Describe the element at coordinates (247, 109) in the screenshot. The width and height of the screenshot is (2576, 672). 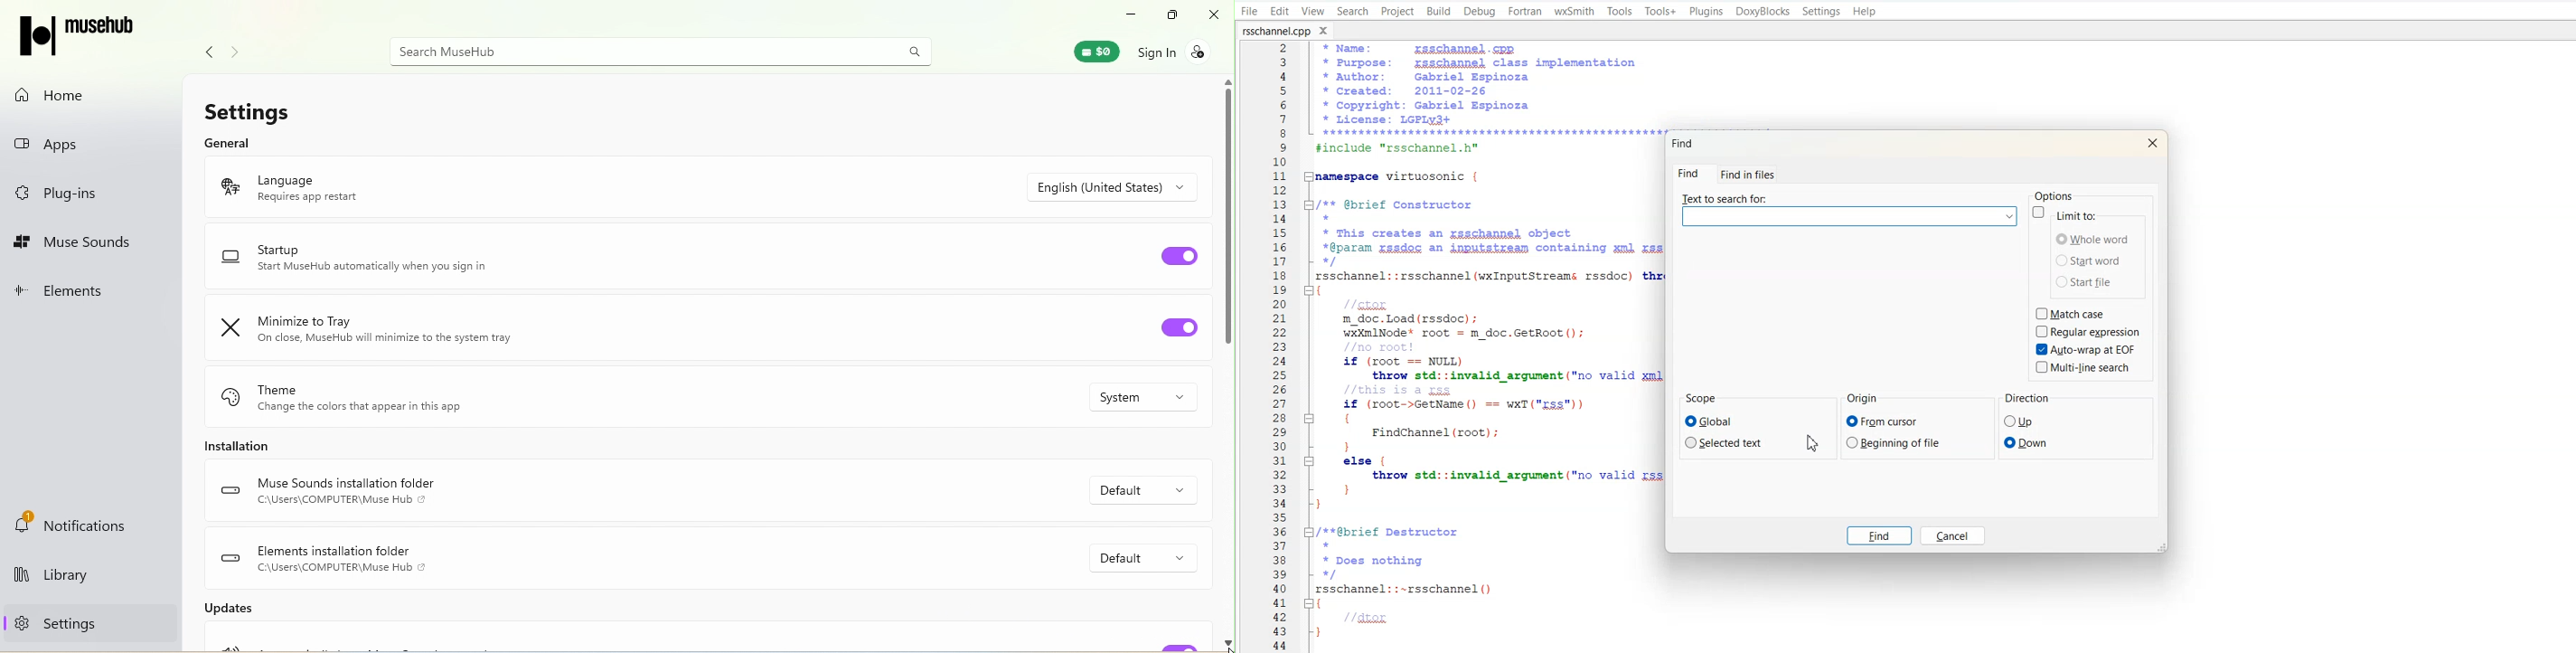
I see `Settings ` at that location.